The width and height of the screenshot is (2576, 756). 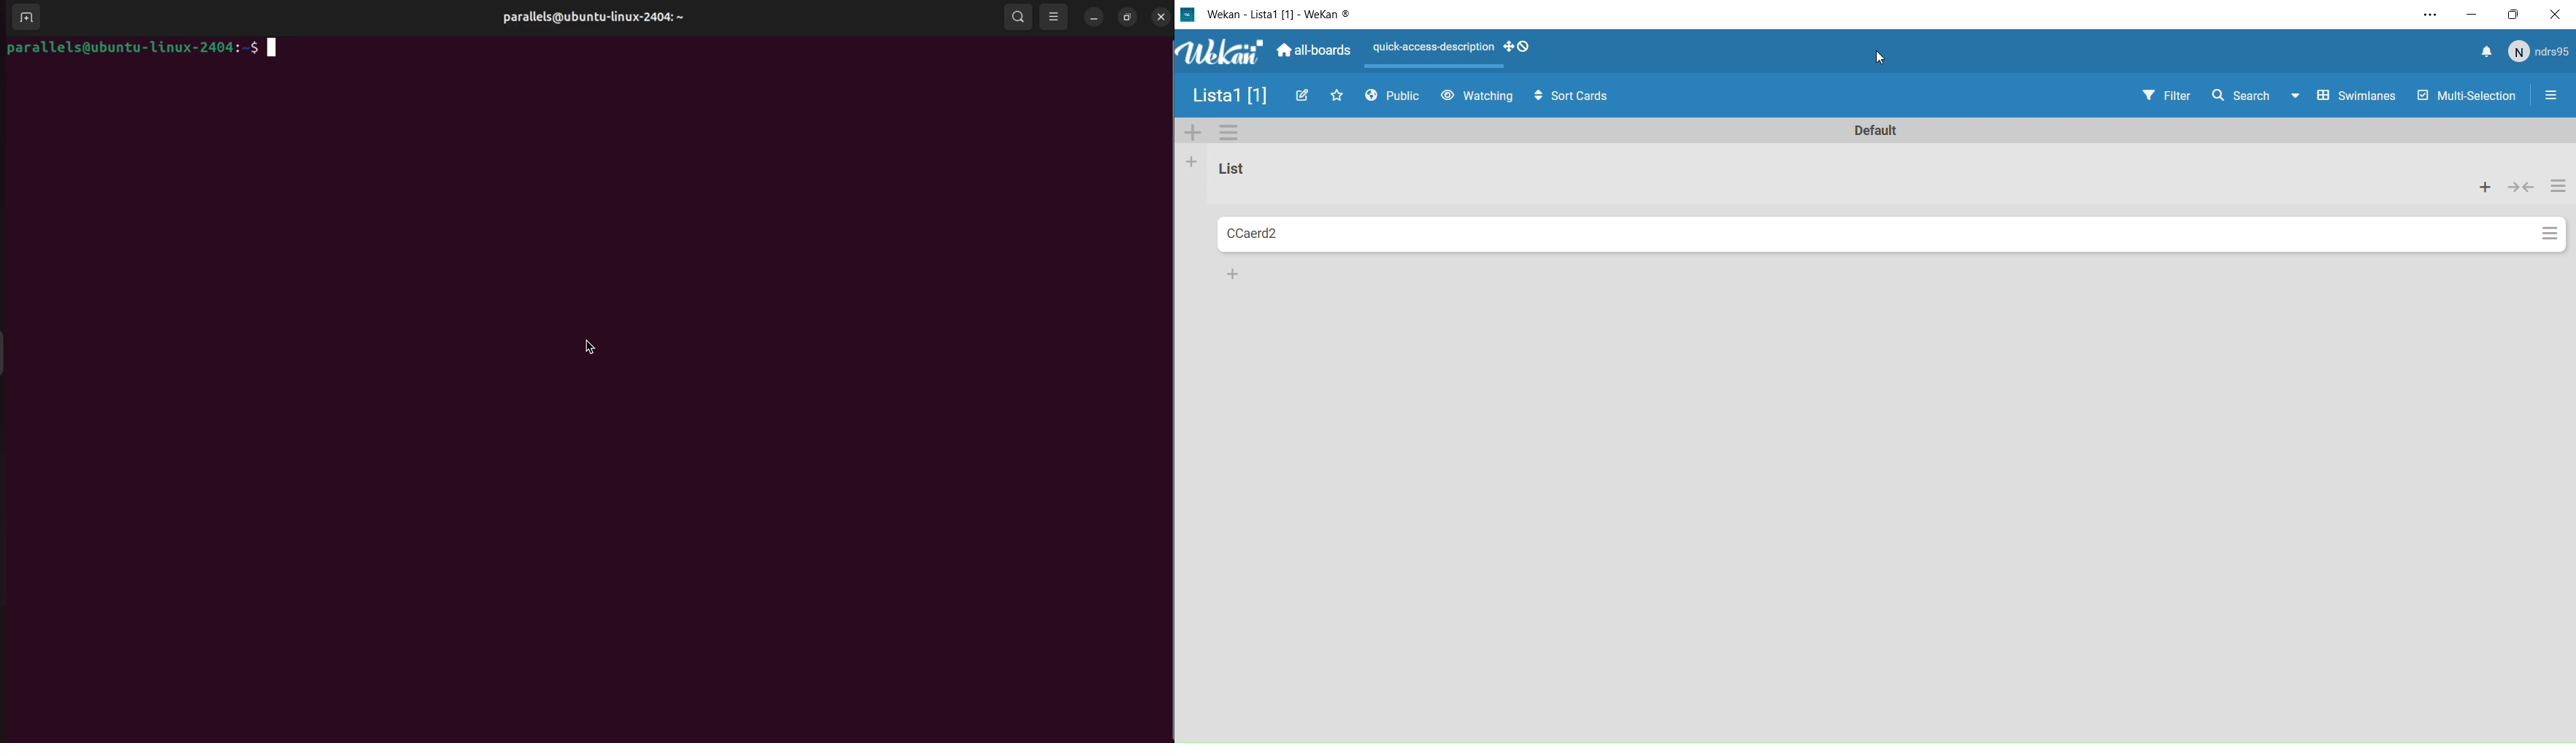 What do you see at coordinates (1304, 96) in the screenshot?
I see `Edit` at bounding box center [1304, 96].